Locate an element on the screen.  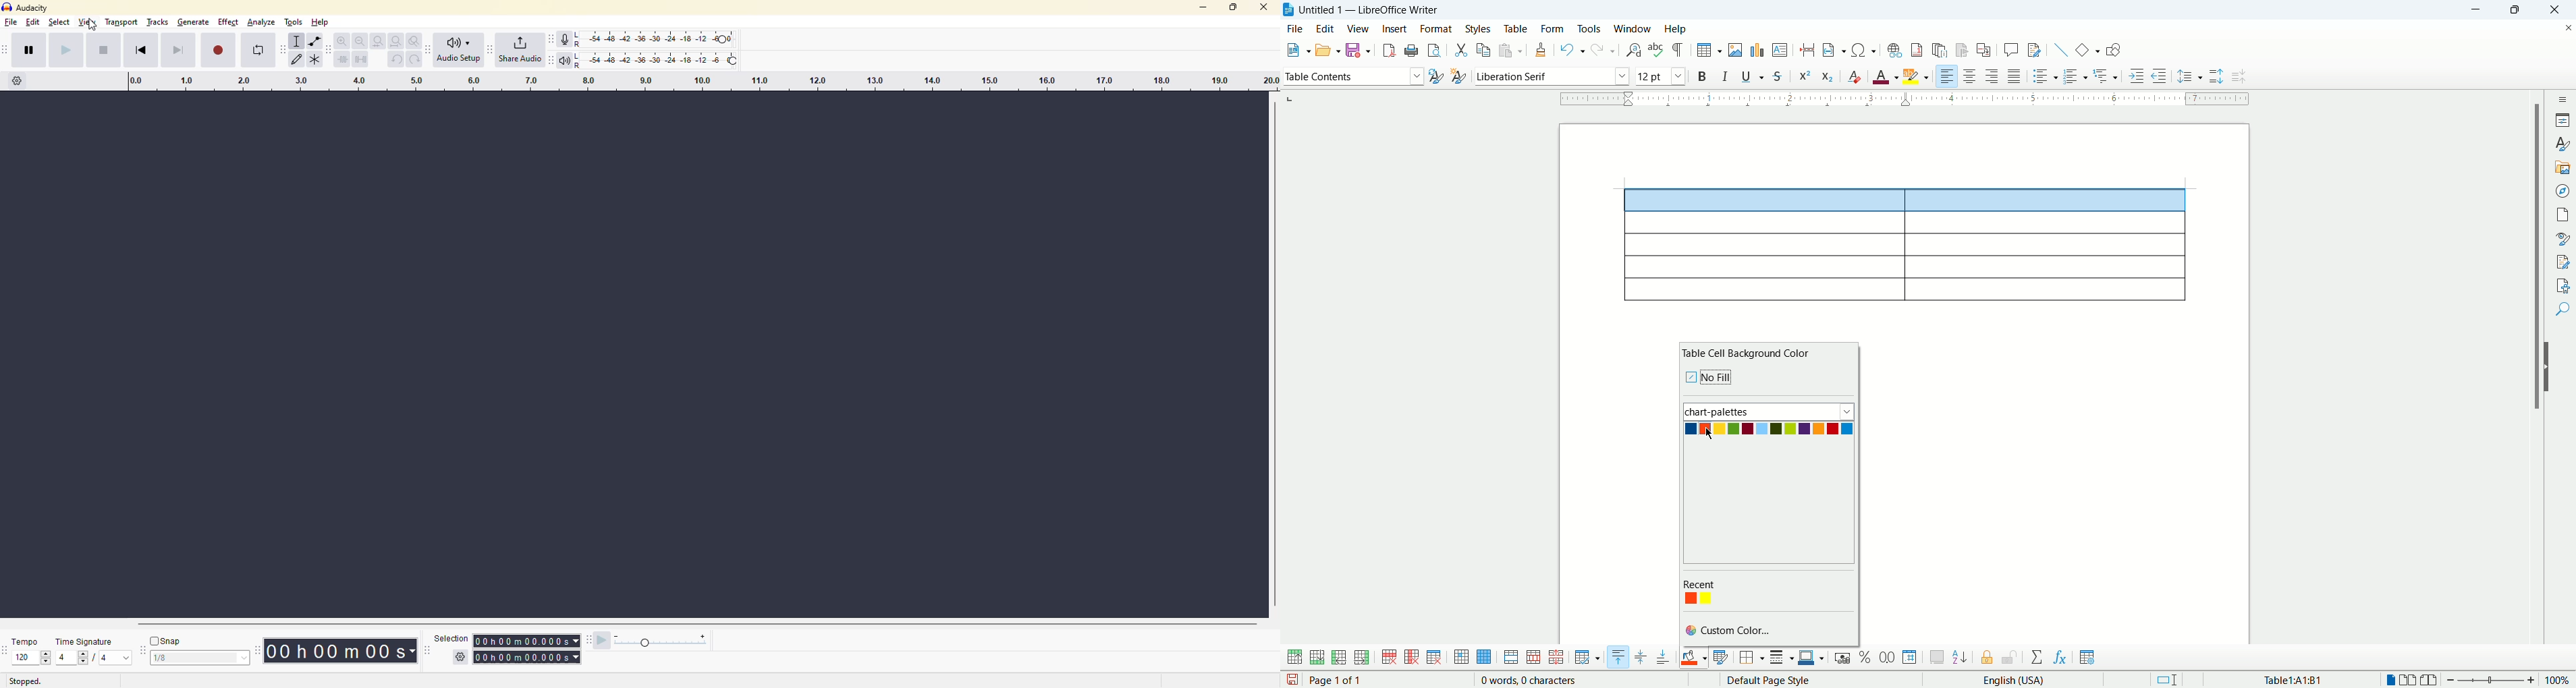
cell background color is located at coordinates (1694, 656).